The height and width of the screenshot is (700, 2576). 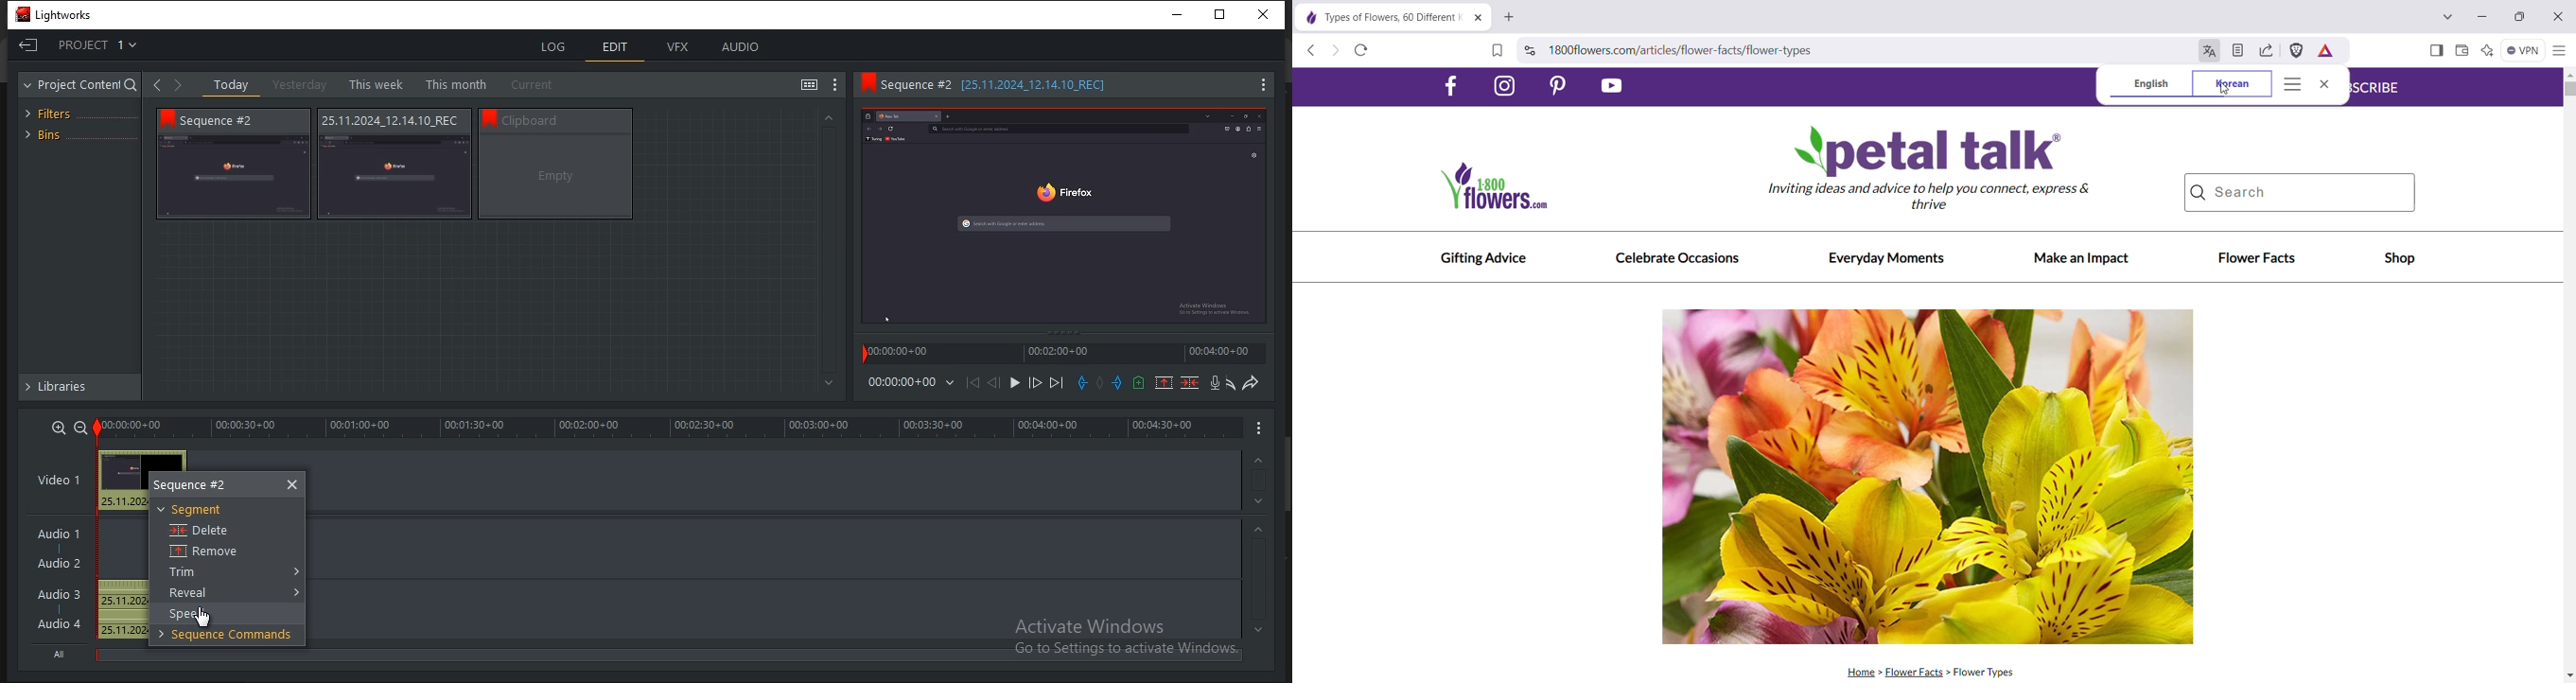 What do you see at coordinates (61, 479) in the screenshot?
I see `video 1` at bounding box center [61, 479].